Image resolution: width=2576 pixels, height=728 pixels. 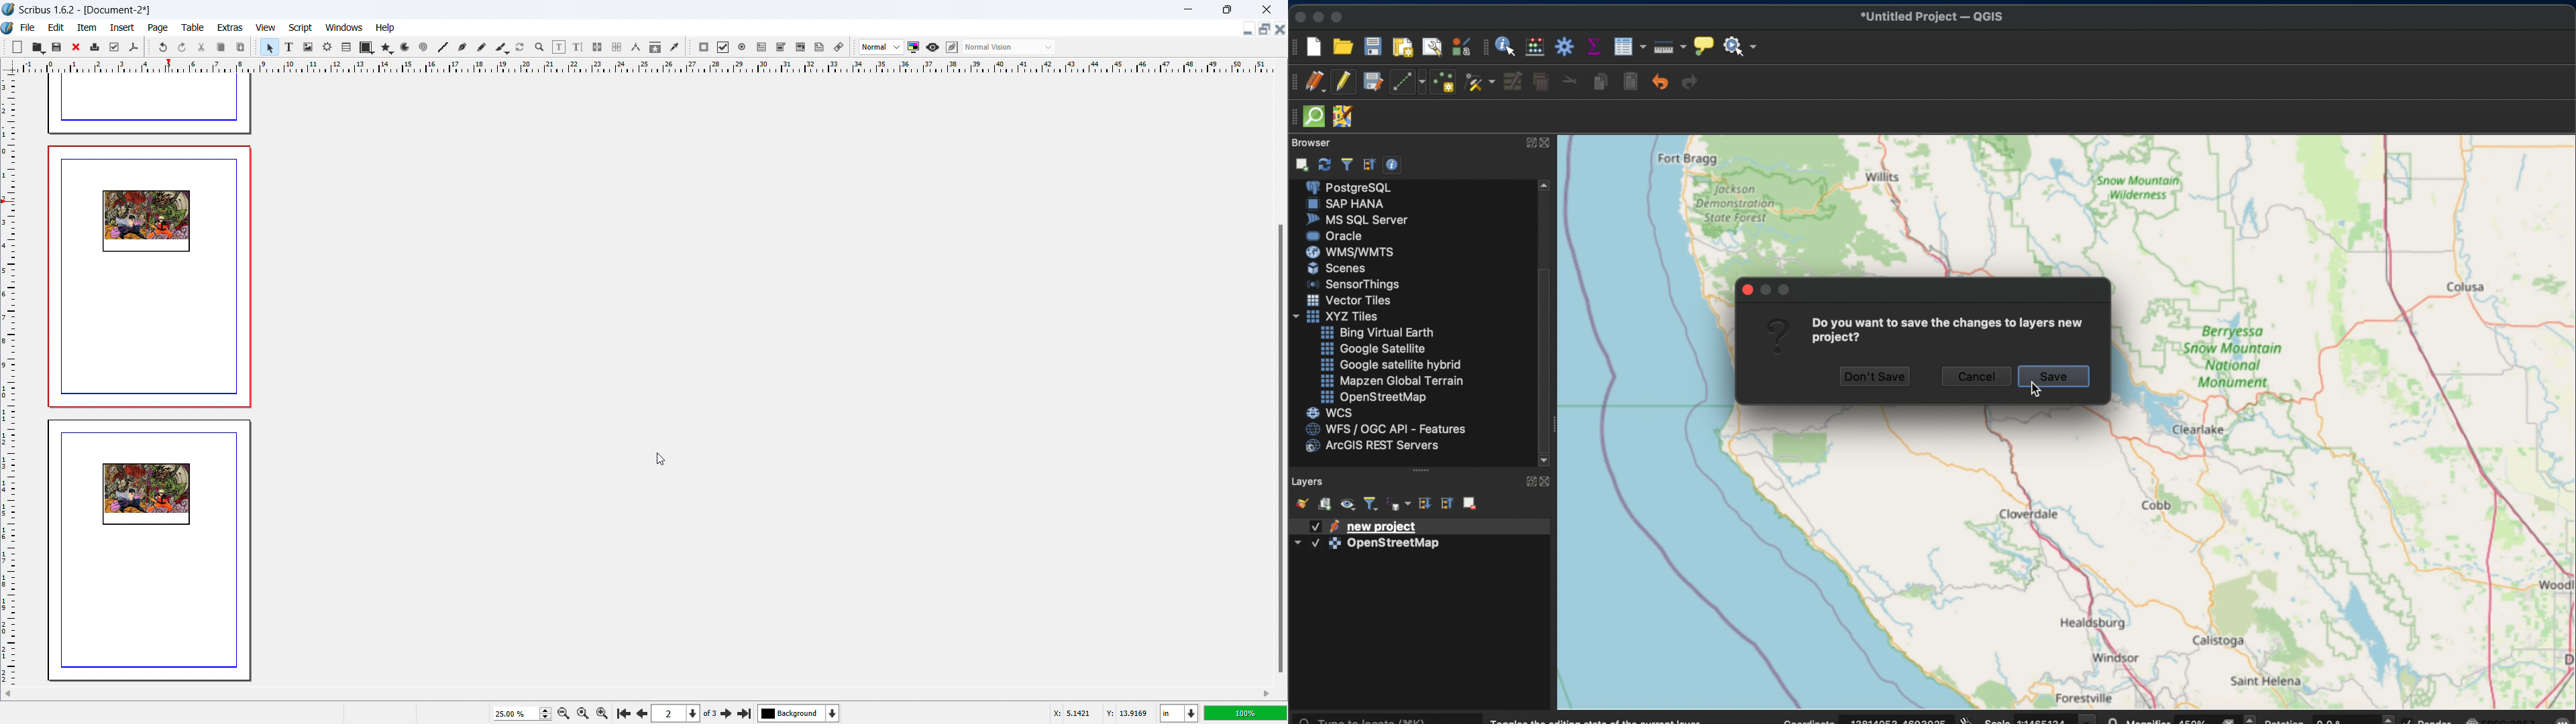 What do you see at coordinates (854, 48) in the screenshot?
I see `move toolbox` at bounding box center [854, 48].